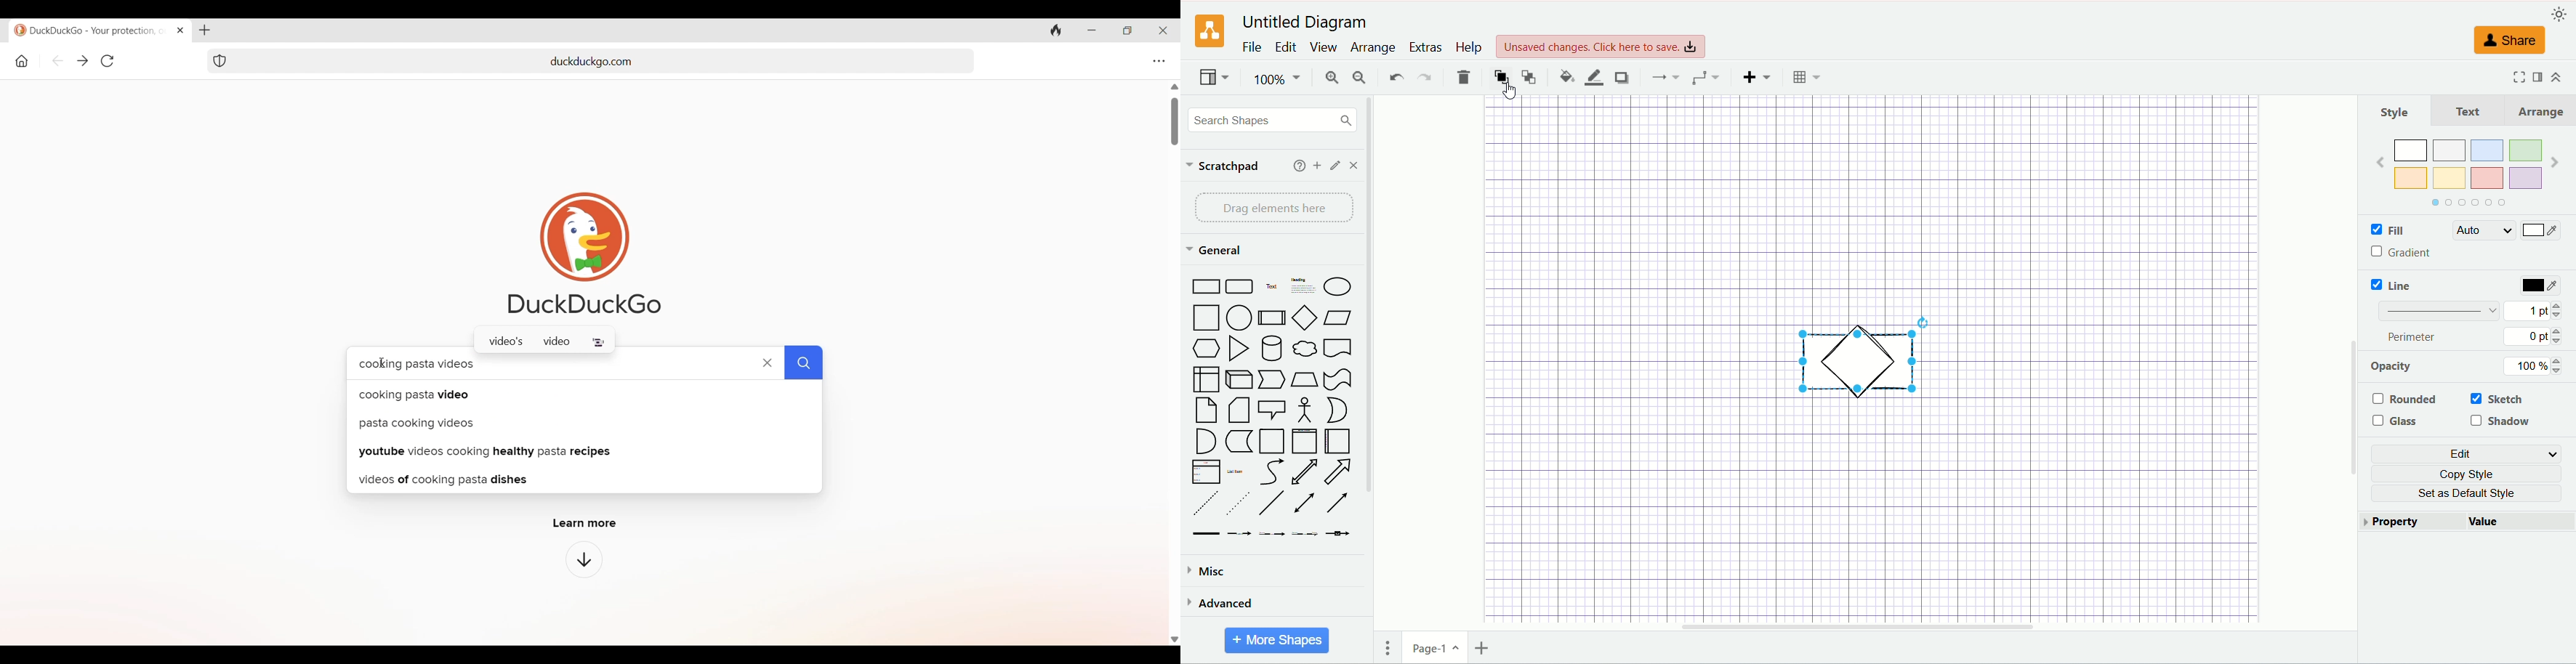 This screenshot has height=672, width=2576. What do you see at coordinates (529, 363) in the screenshot?
I see `Query typed` at bounding box center [529, 363].